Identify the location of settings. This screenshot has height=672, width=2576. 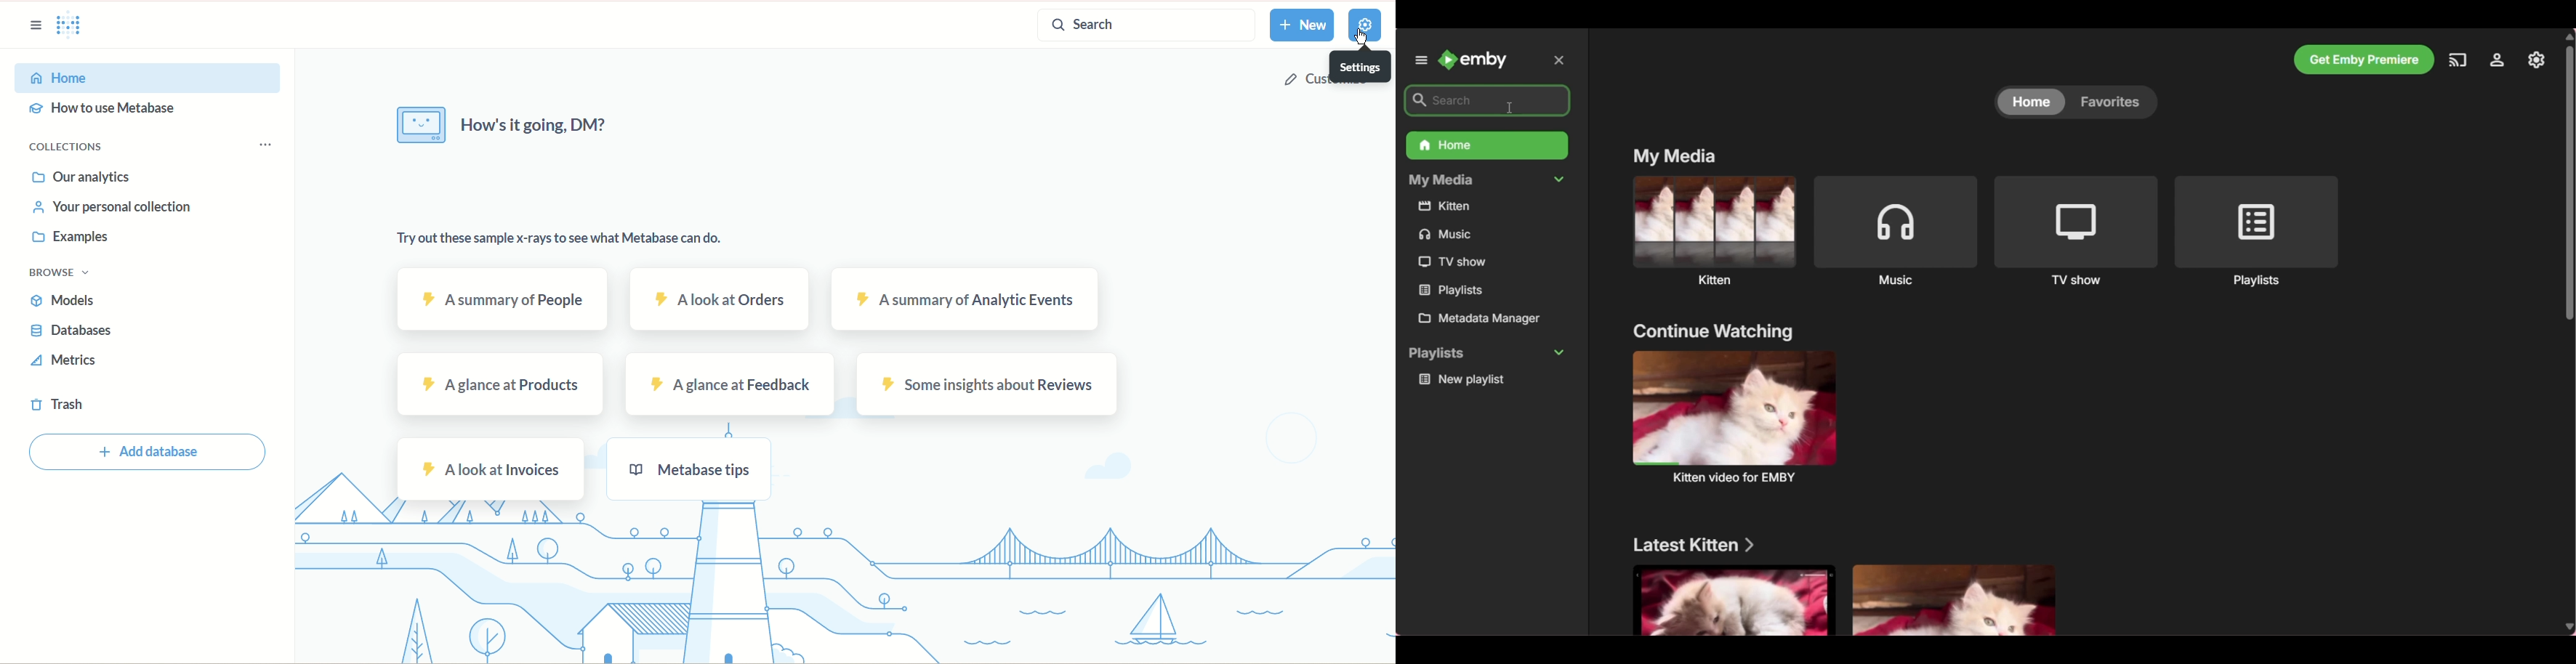
(1359, 66).